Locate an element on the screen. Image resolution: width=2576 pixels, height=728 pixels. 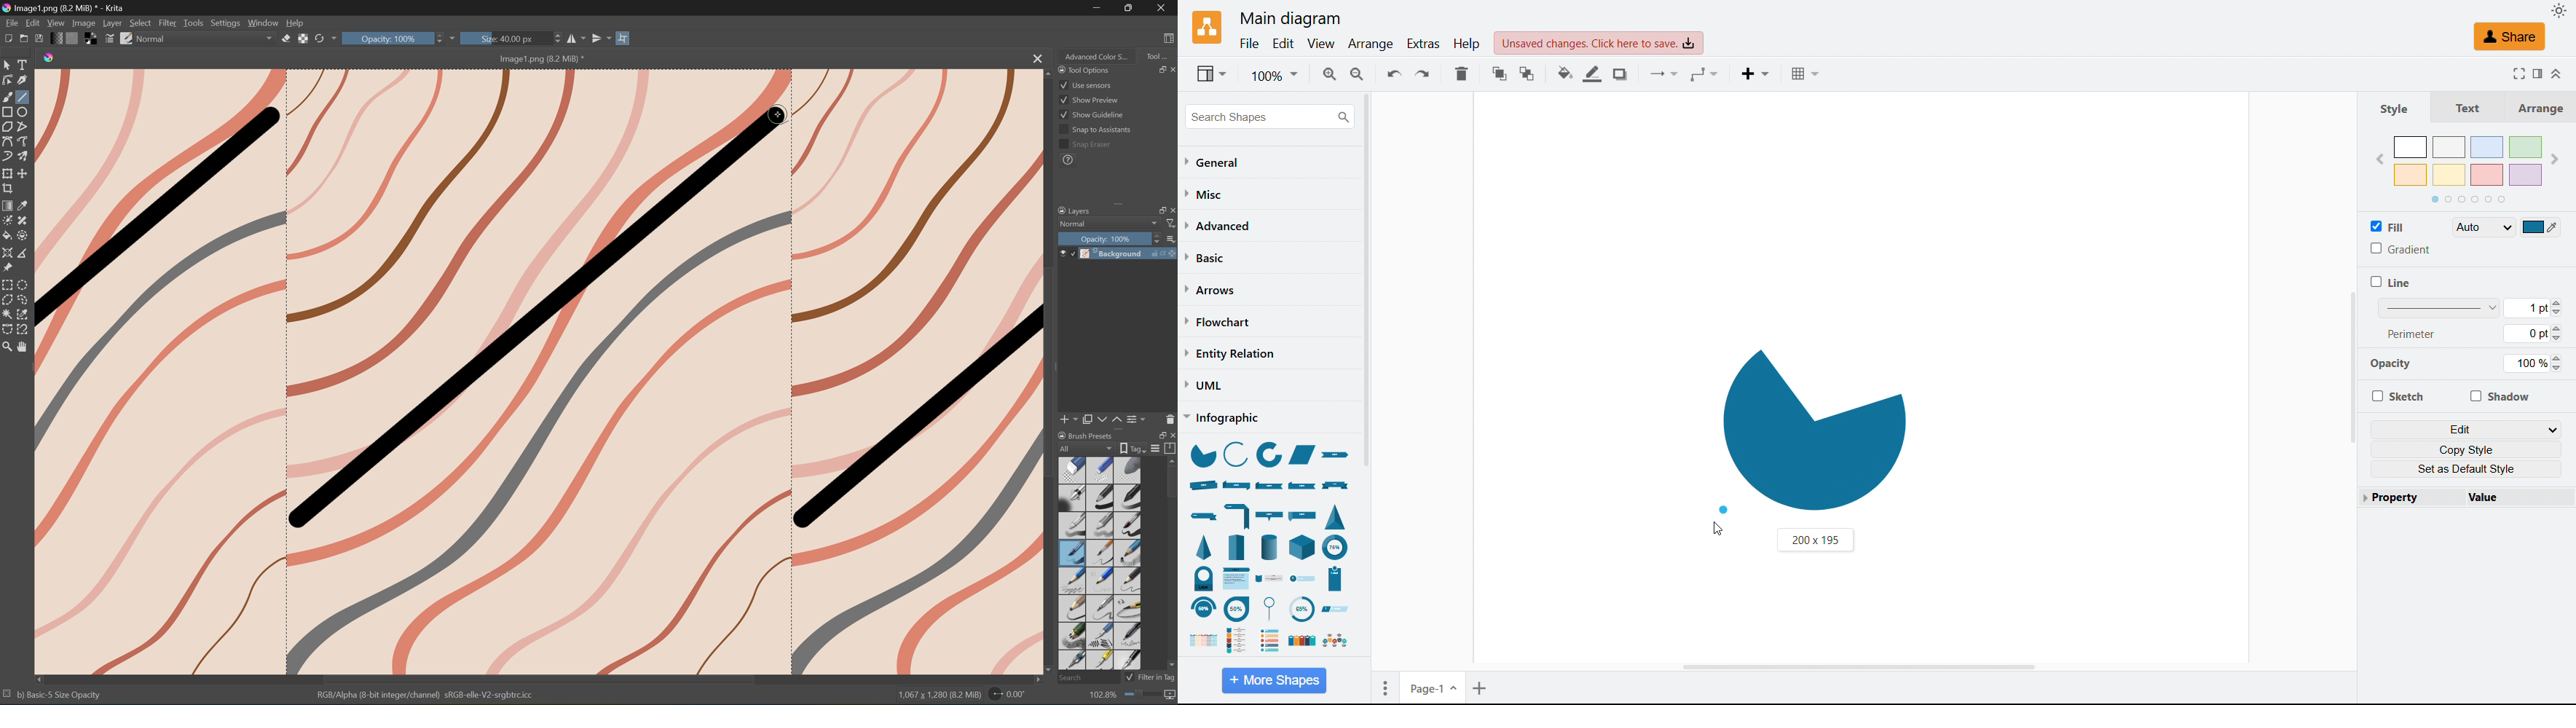
banner is located at coordinates (1336, 486).